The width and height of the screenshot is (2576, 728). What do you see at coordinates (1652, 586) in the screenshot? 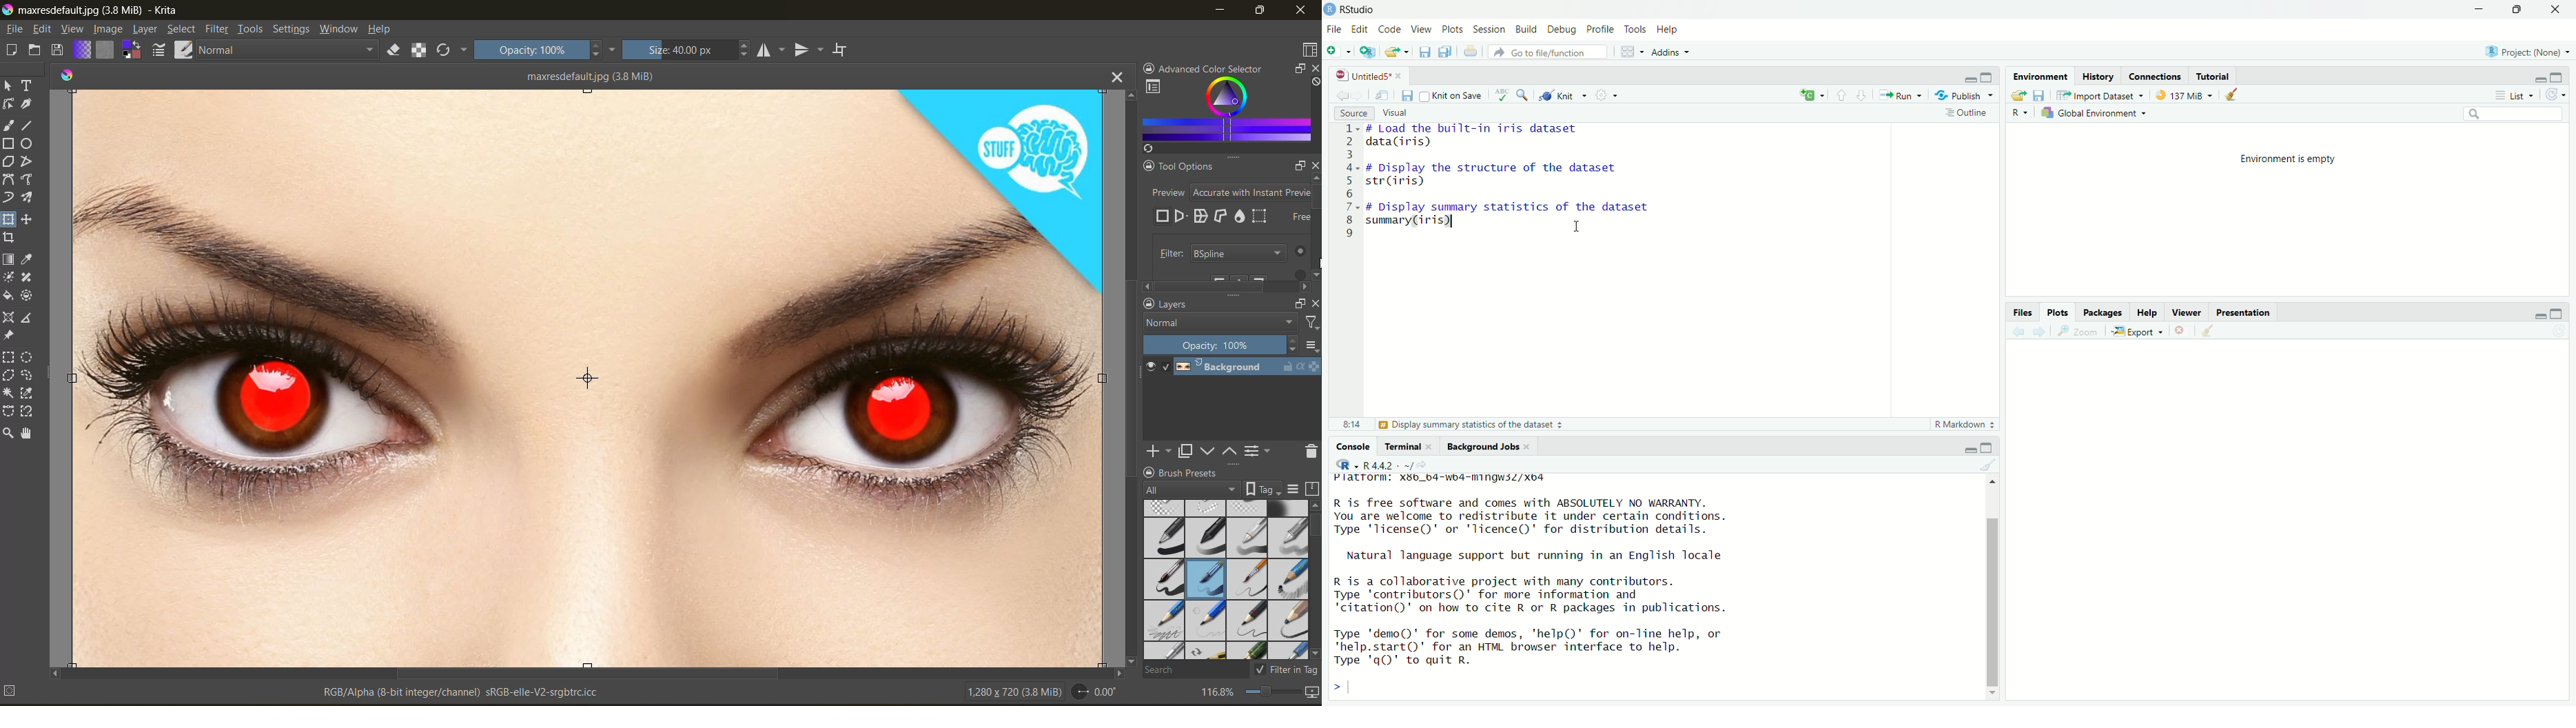
I see `platrorm: x¥b_b4-wb4-mingwiZ/xo4R is free software and comes with ABSOLUTELY NO WARRANTY.You are welcome to redistribute it under certain conditions.Type 'license()' or 'licence()' for distribution details.Natural language support but running in an English localeR is a collaborative project with many contributors.Type 'contributors()' for more information and‘citation()' on how to cite R or R packages in publications.Type 'demo()' for some demos, 'help()' for on-line help, or'help.start()"' for an HTML browser interface to help.Type 'qQ)' to quit R` at bounding box center [1652, 586].